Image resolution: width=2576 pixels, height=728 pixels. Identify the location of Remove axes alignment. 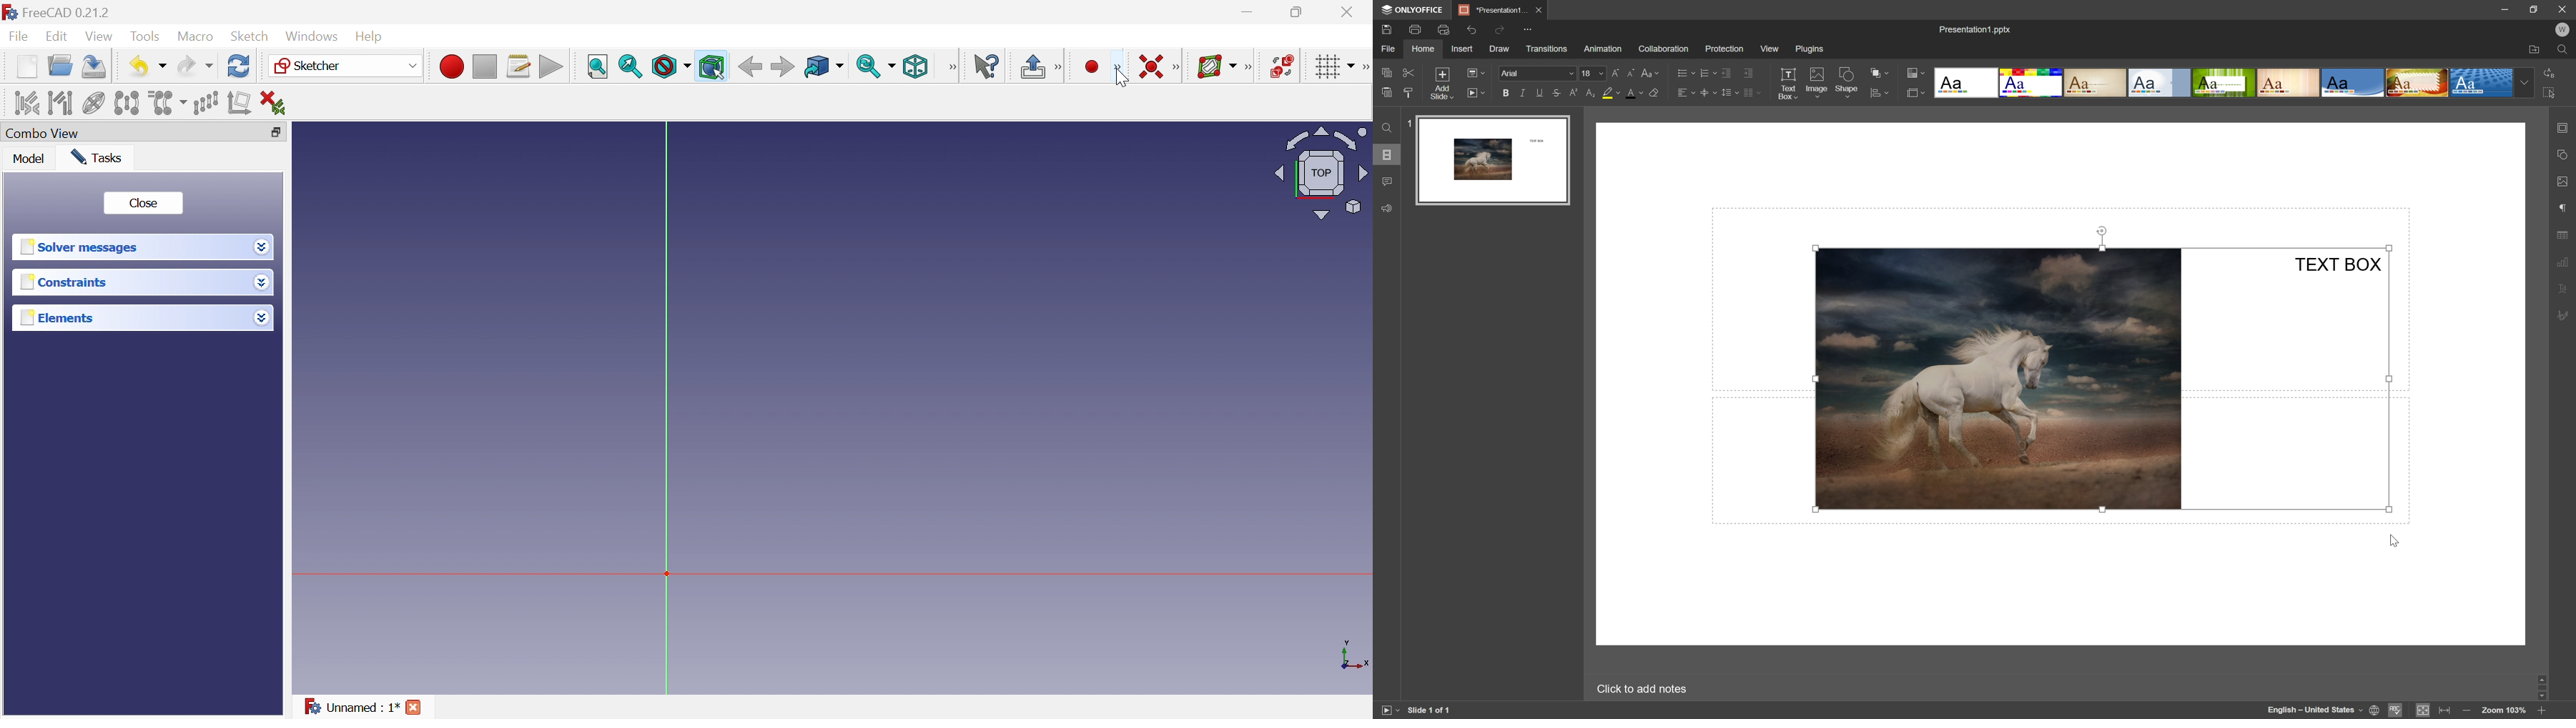
(240, 104).